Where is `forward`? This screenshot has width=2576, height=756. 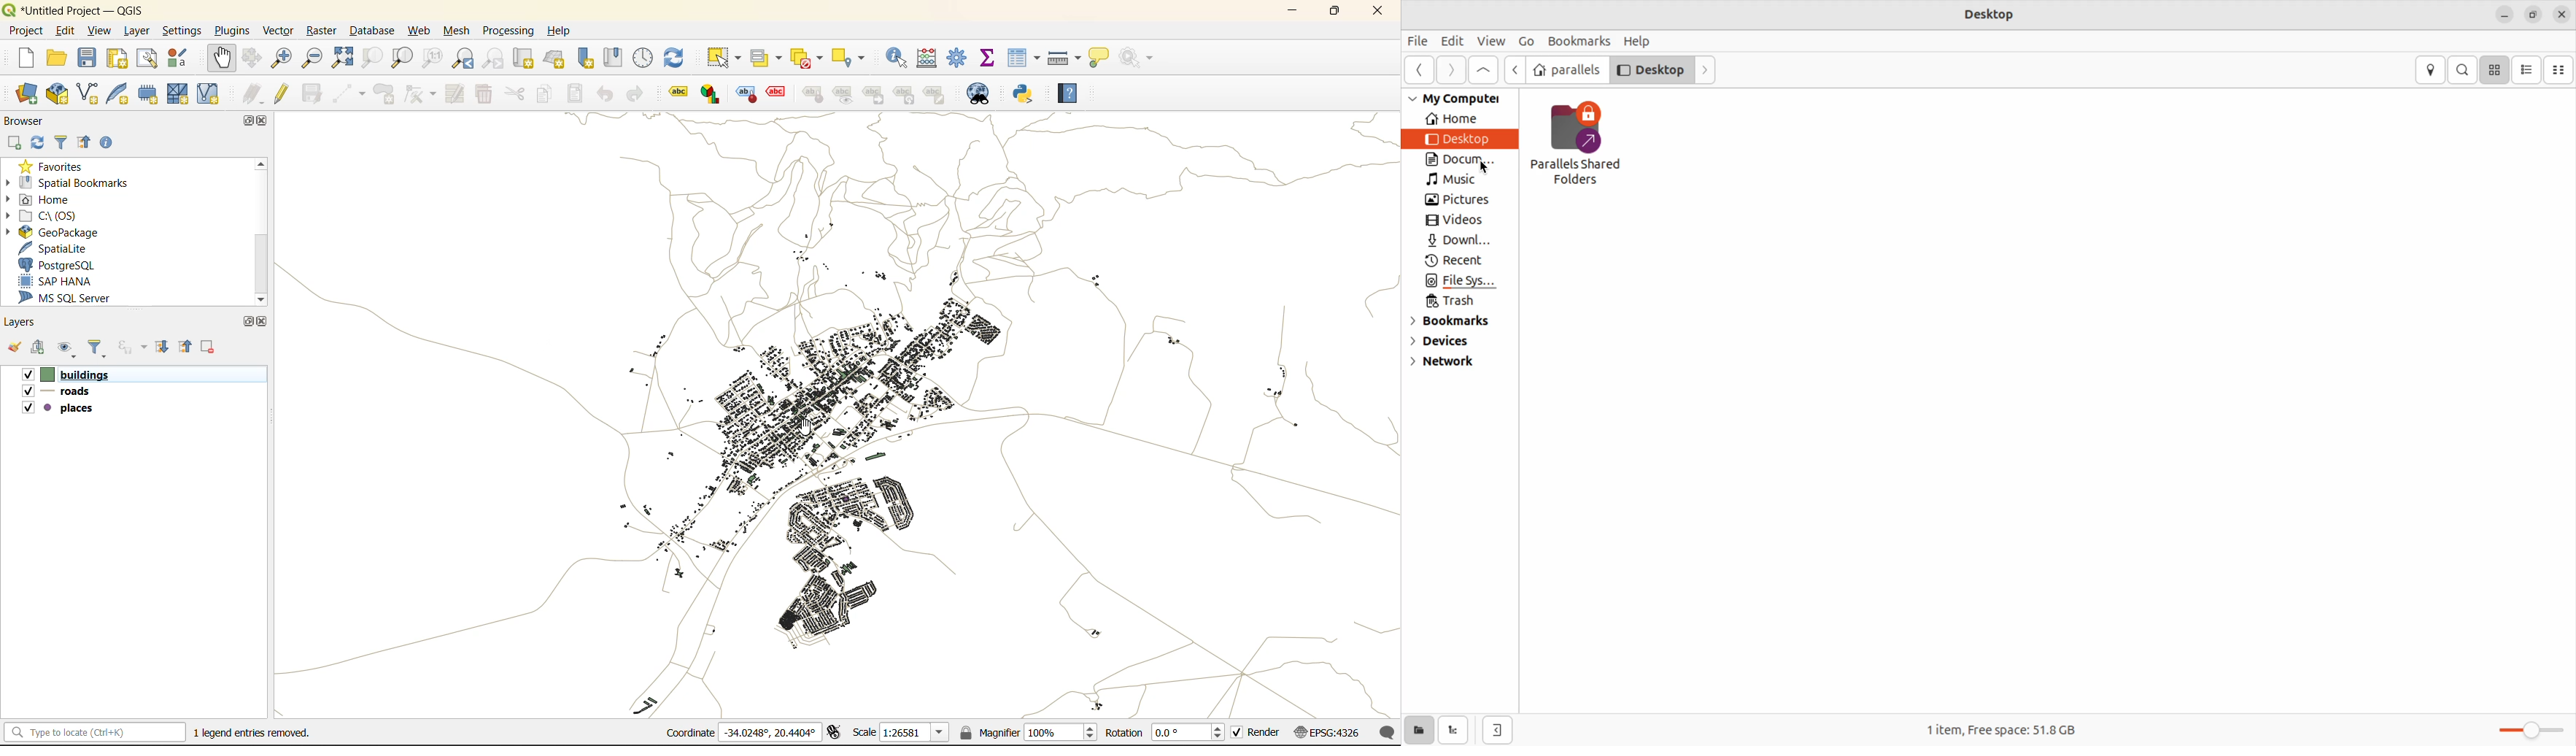 forward is located at coordinates (1450, 69).